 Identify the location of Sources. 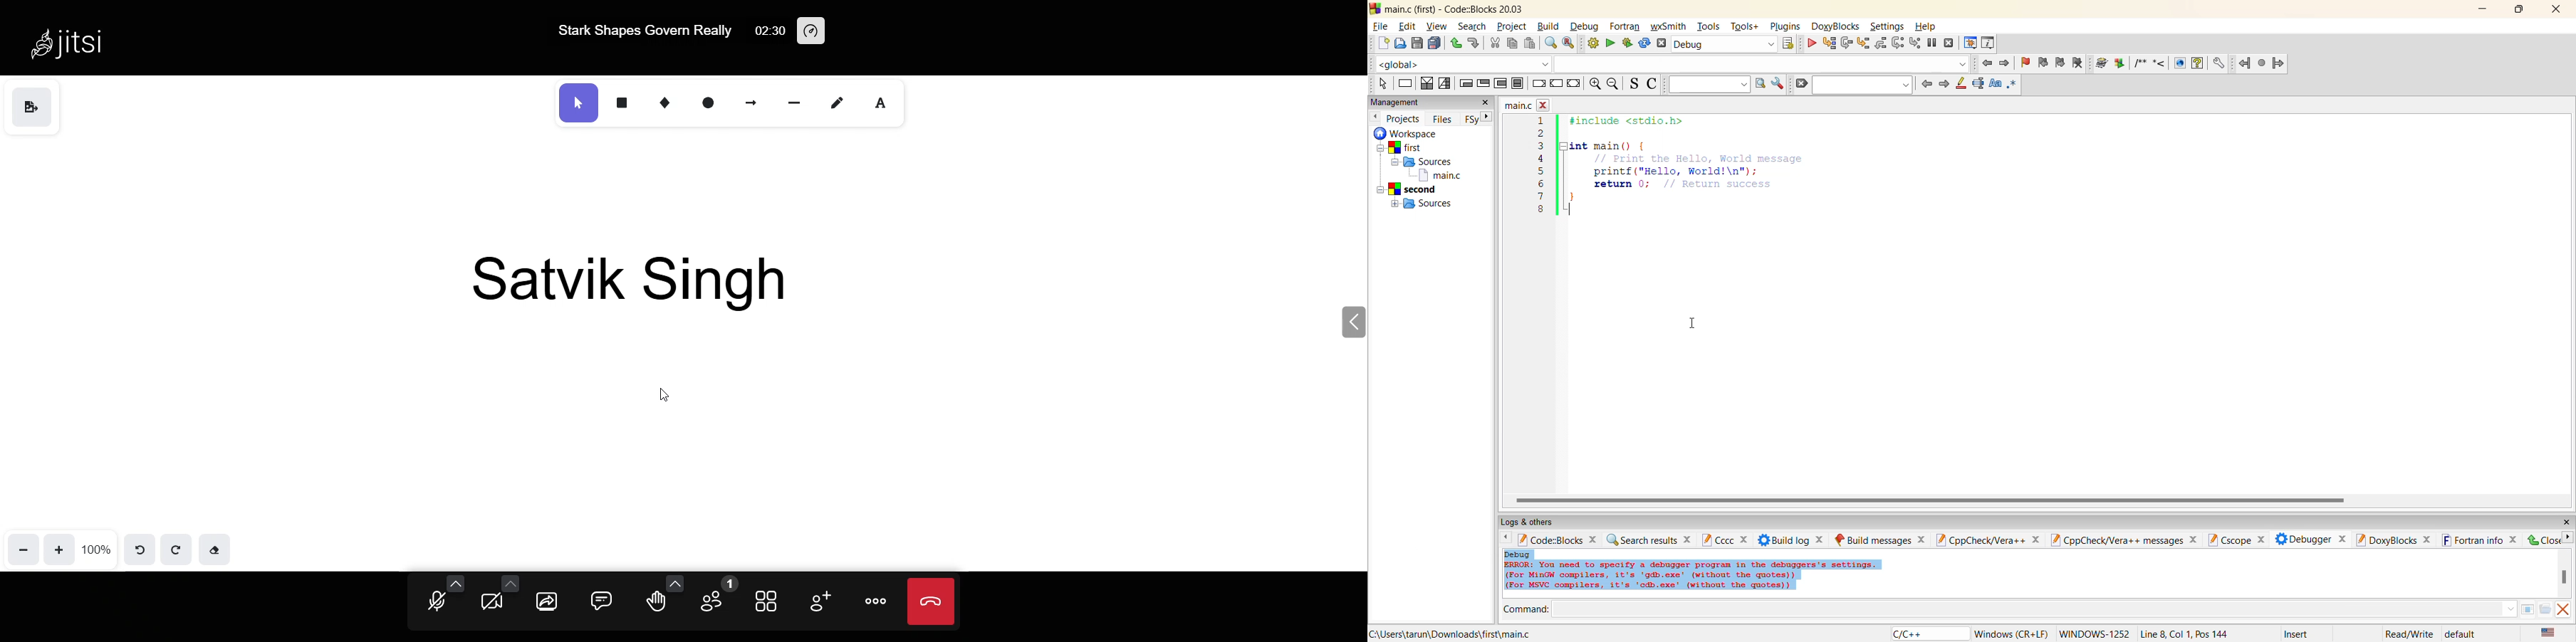
(1422, 203).